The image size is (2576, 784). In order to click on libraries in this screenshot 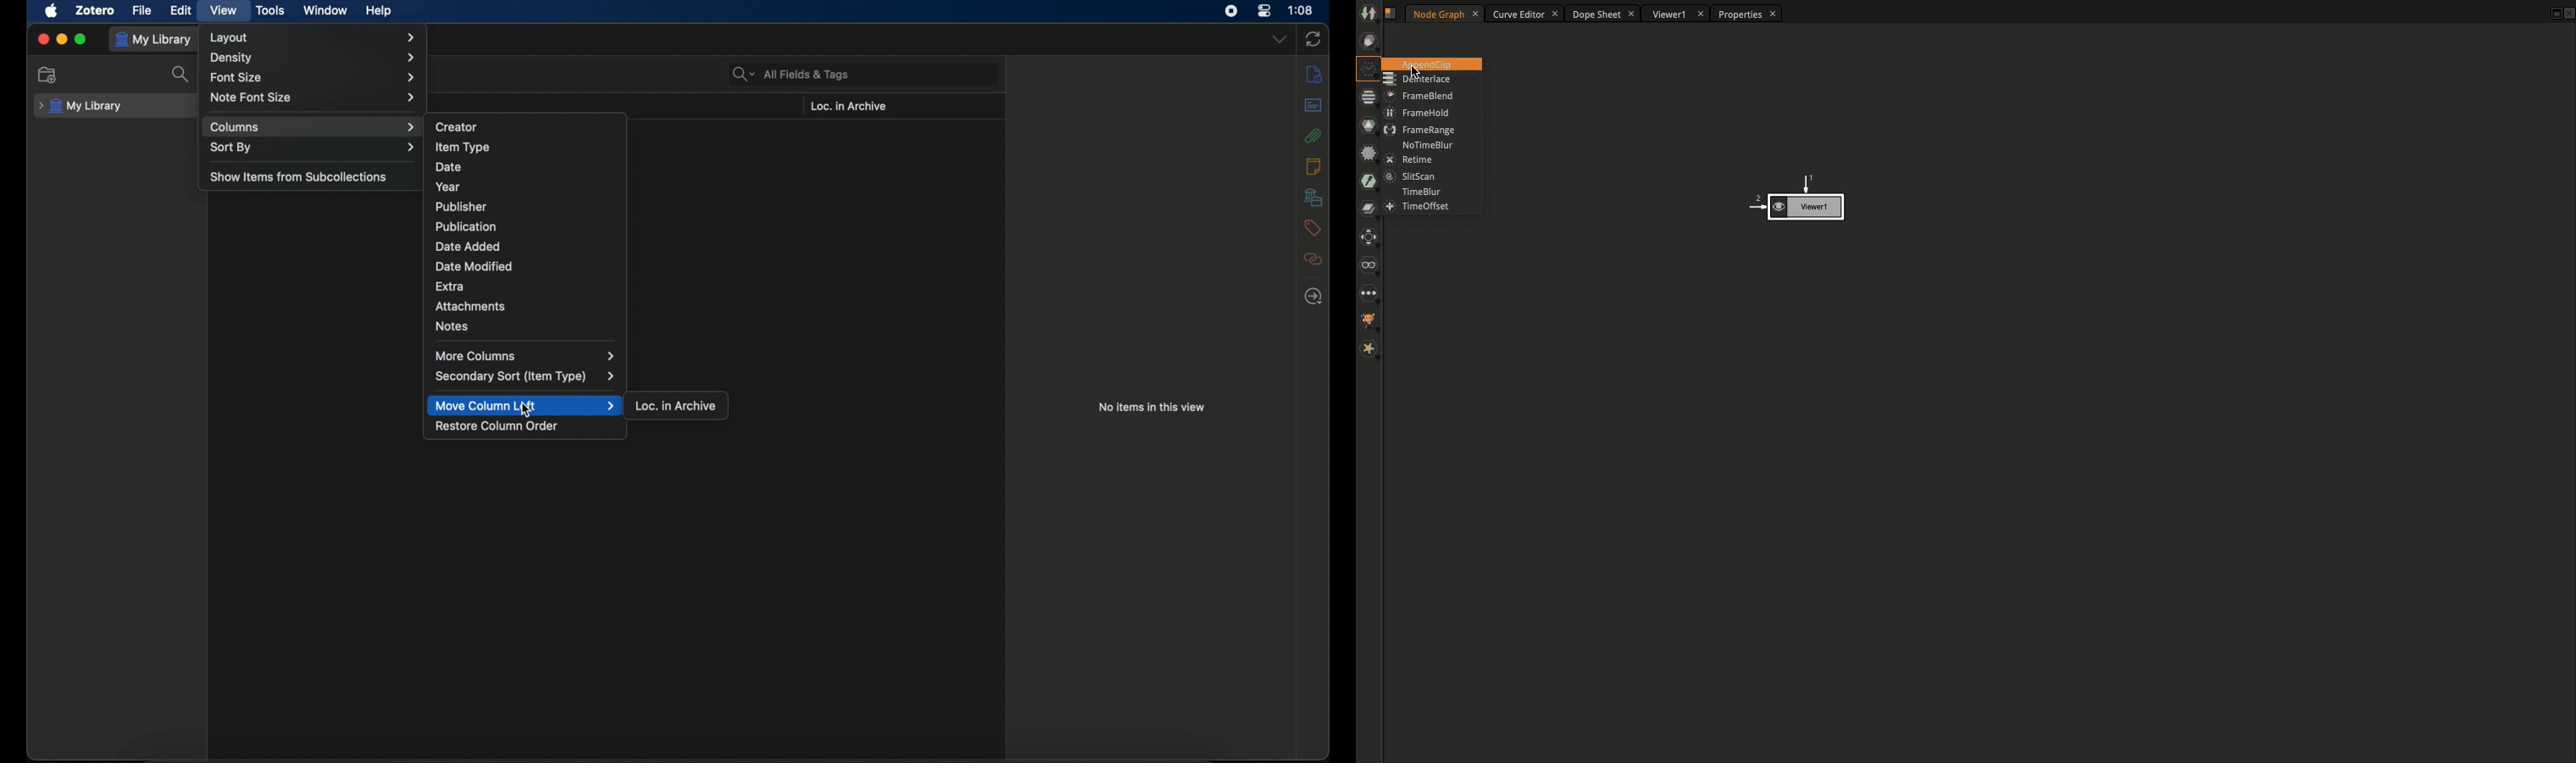, I will do `click(1313, 197)`.